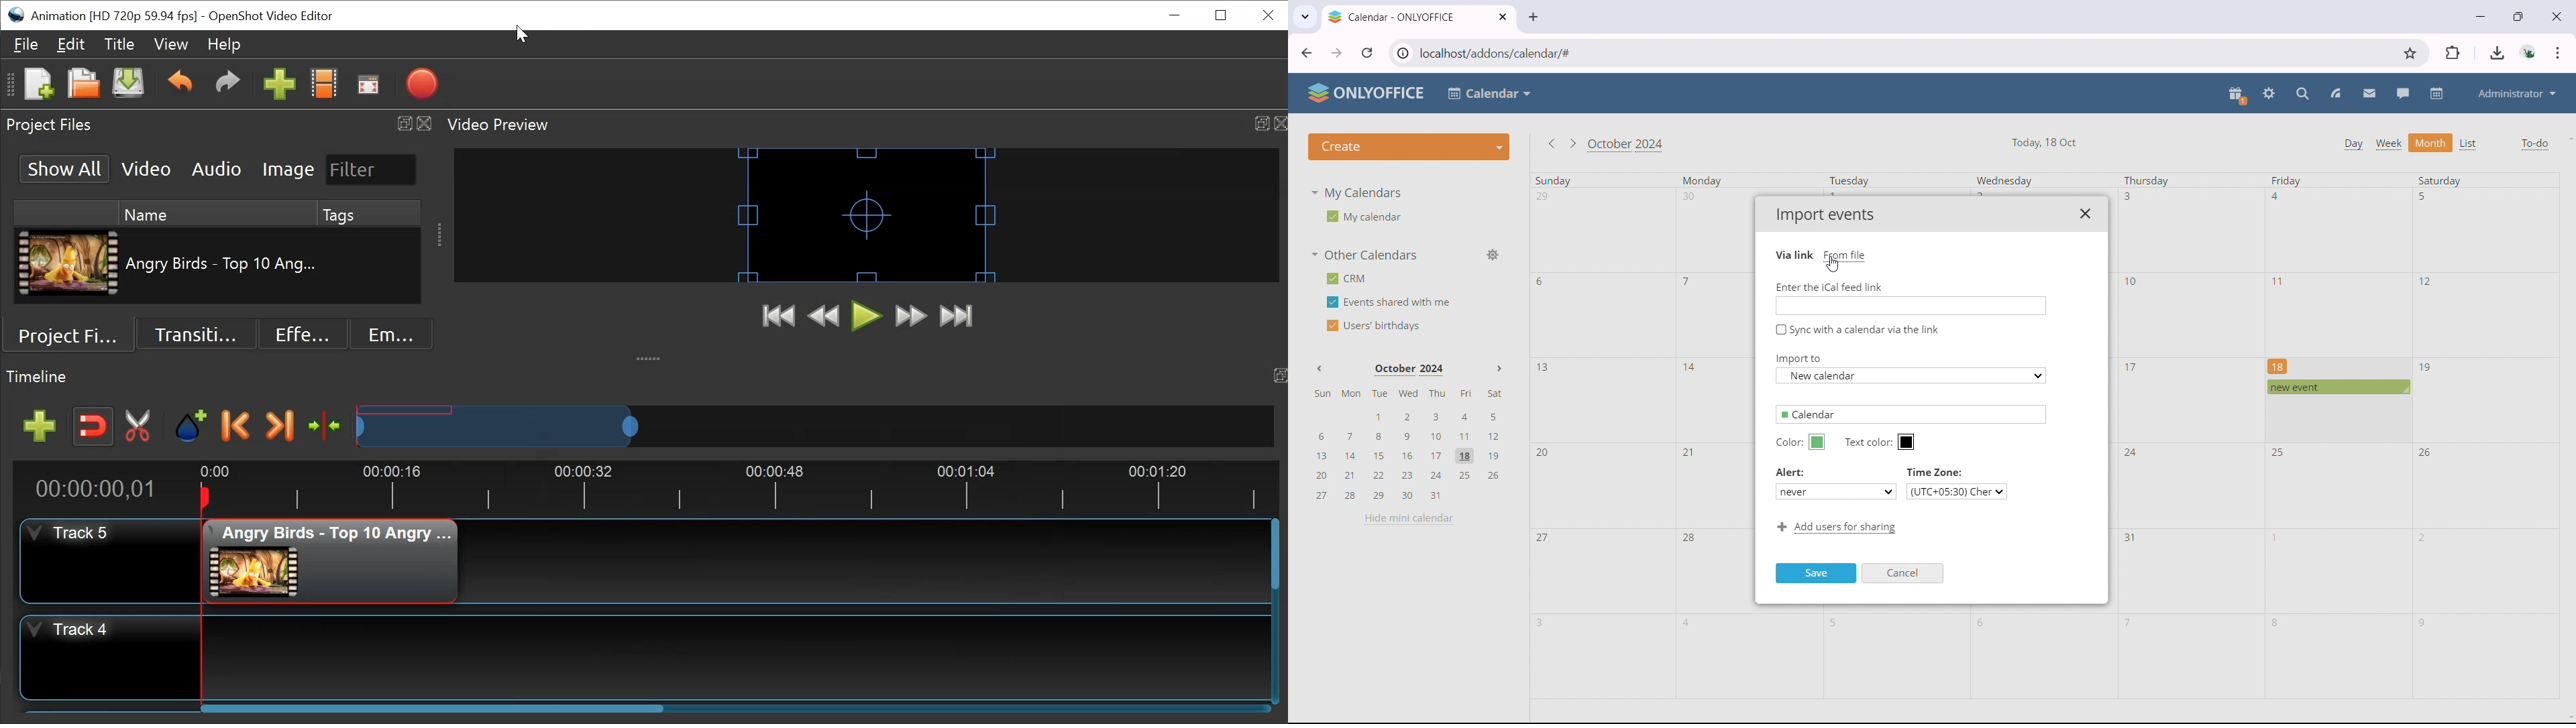 The image size is (2576, 728). Describe the element at coordinates (1805, 441) in the screenshot. I see `Color:` at that location.